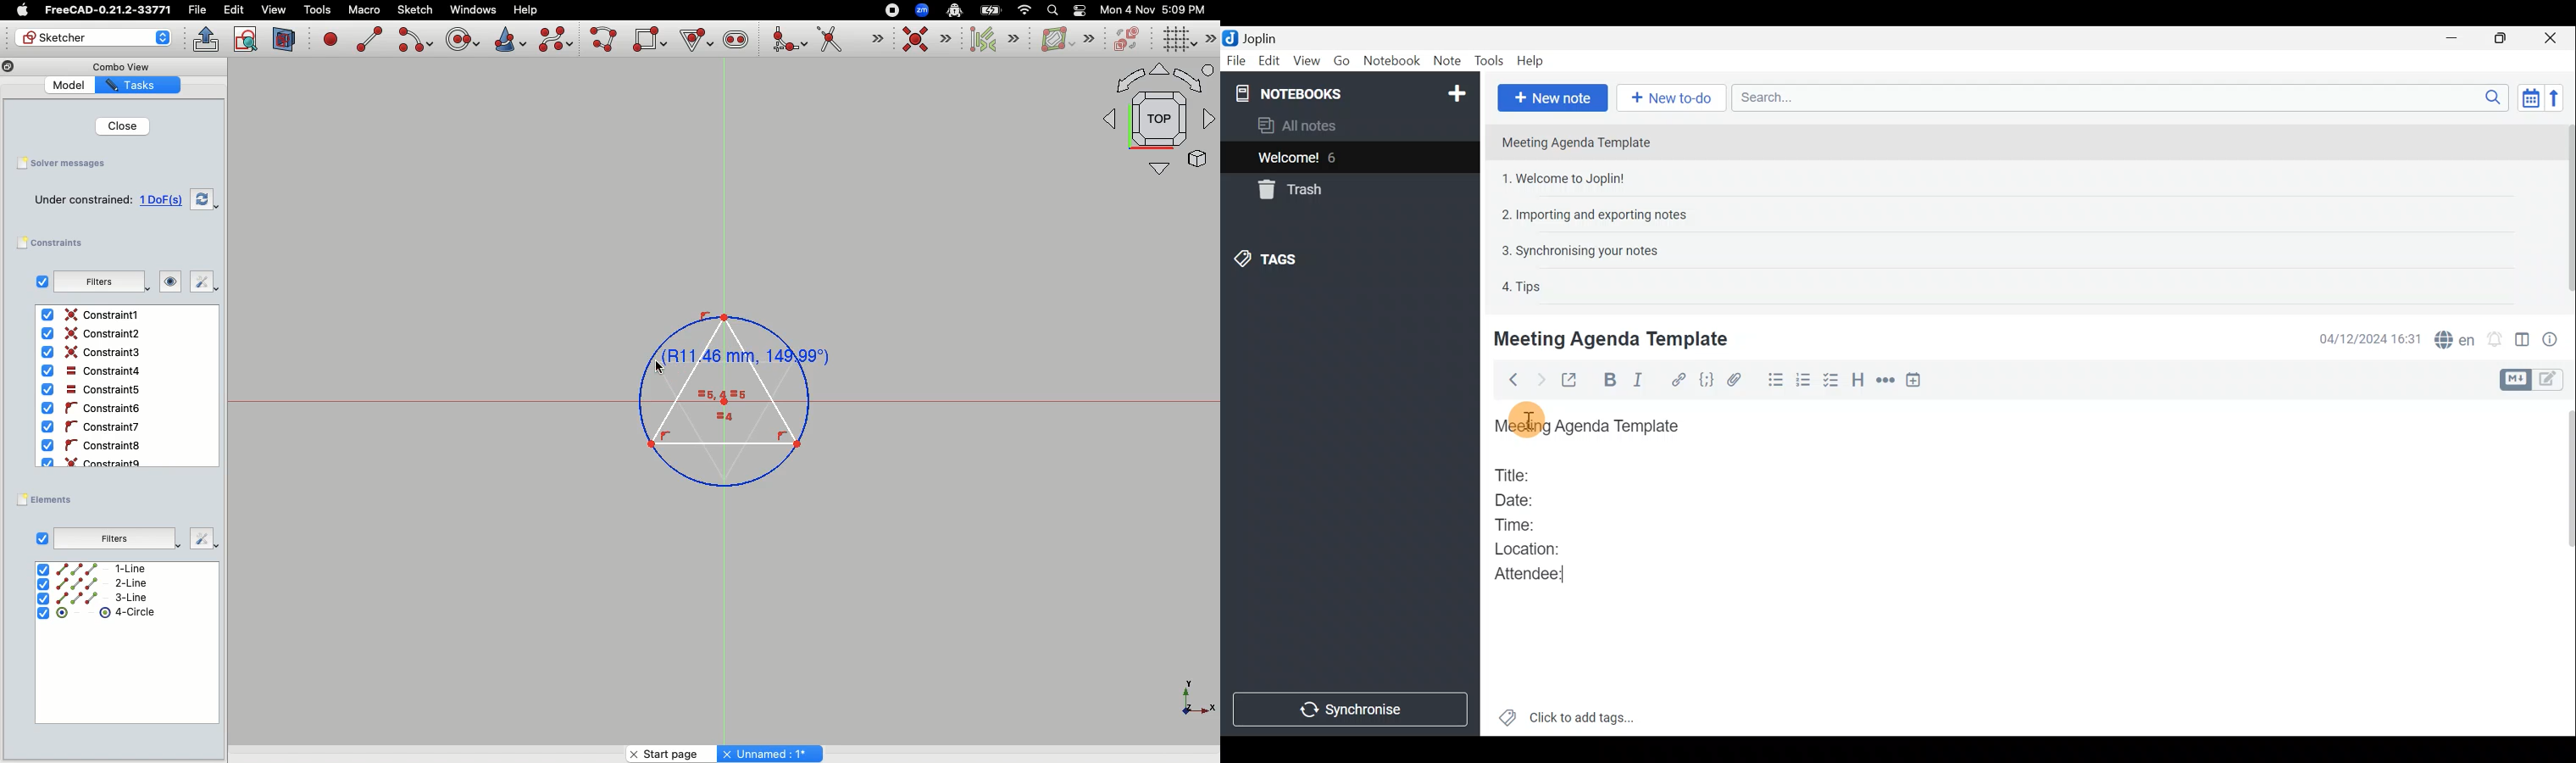 The height and width of the screenshot is (784, 2576). I want to click on Unnamed, so click(772, 753).